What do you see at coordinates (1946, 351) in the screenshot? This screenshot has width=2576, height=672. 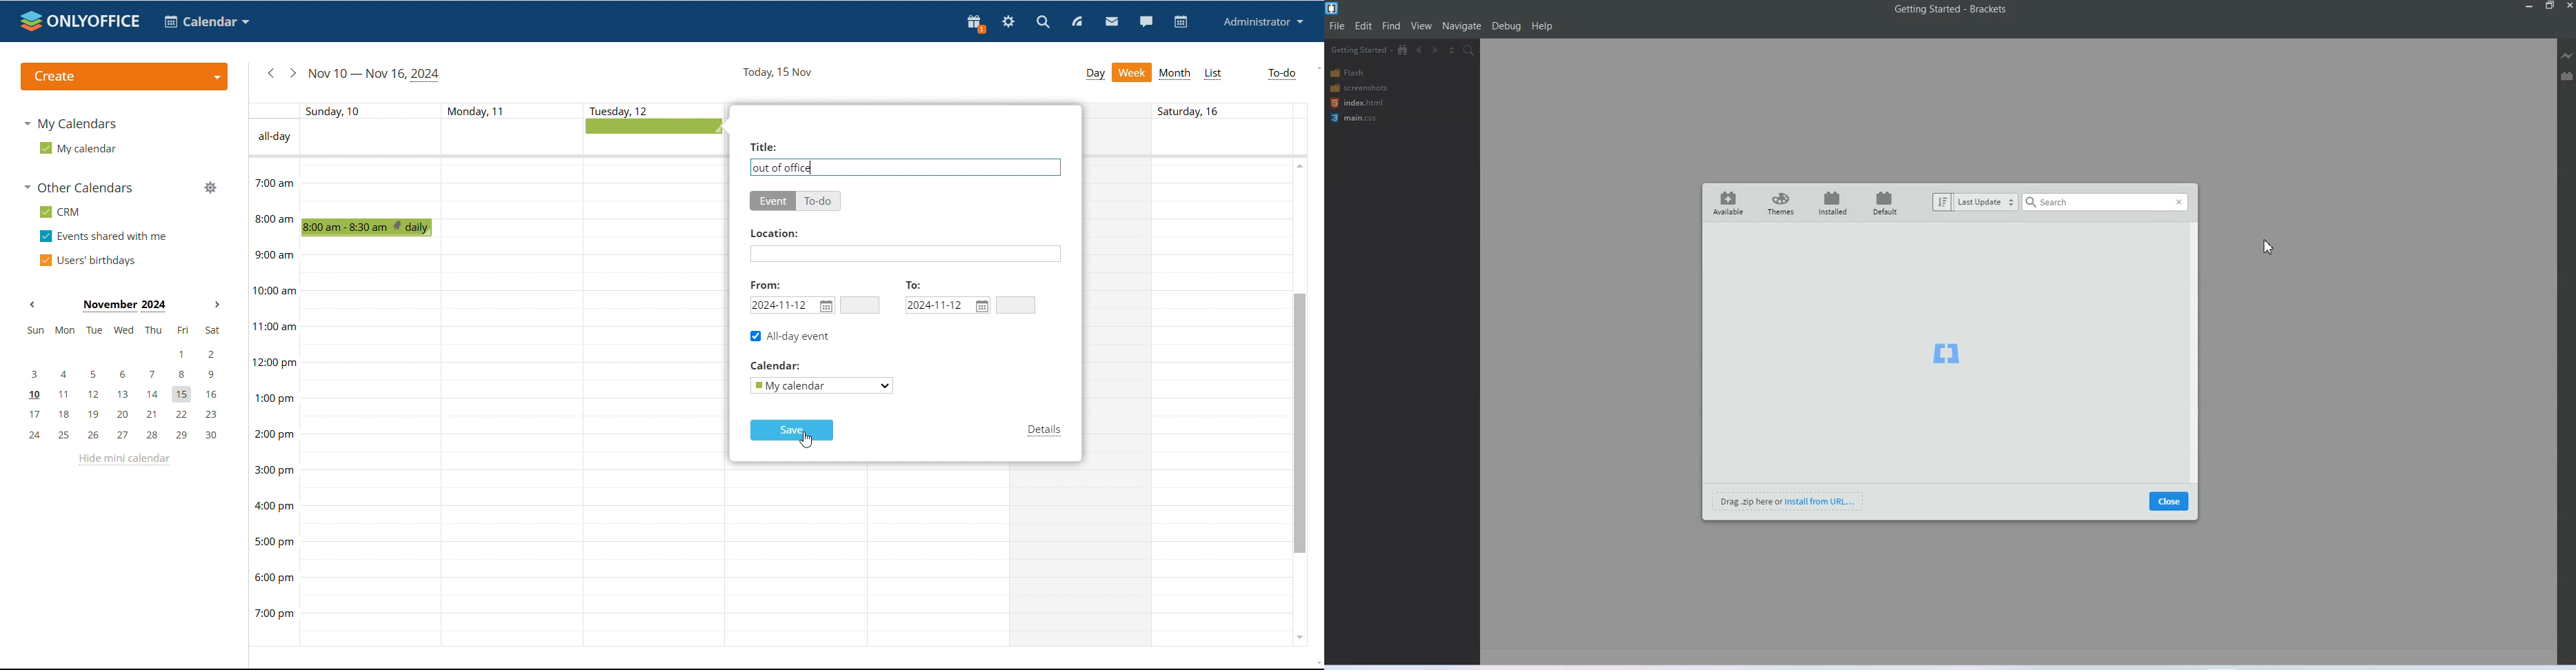 I see `Logo` at bounding box center [1946, 351].